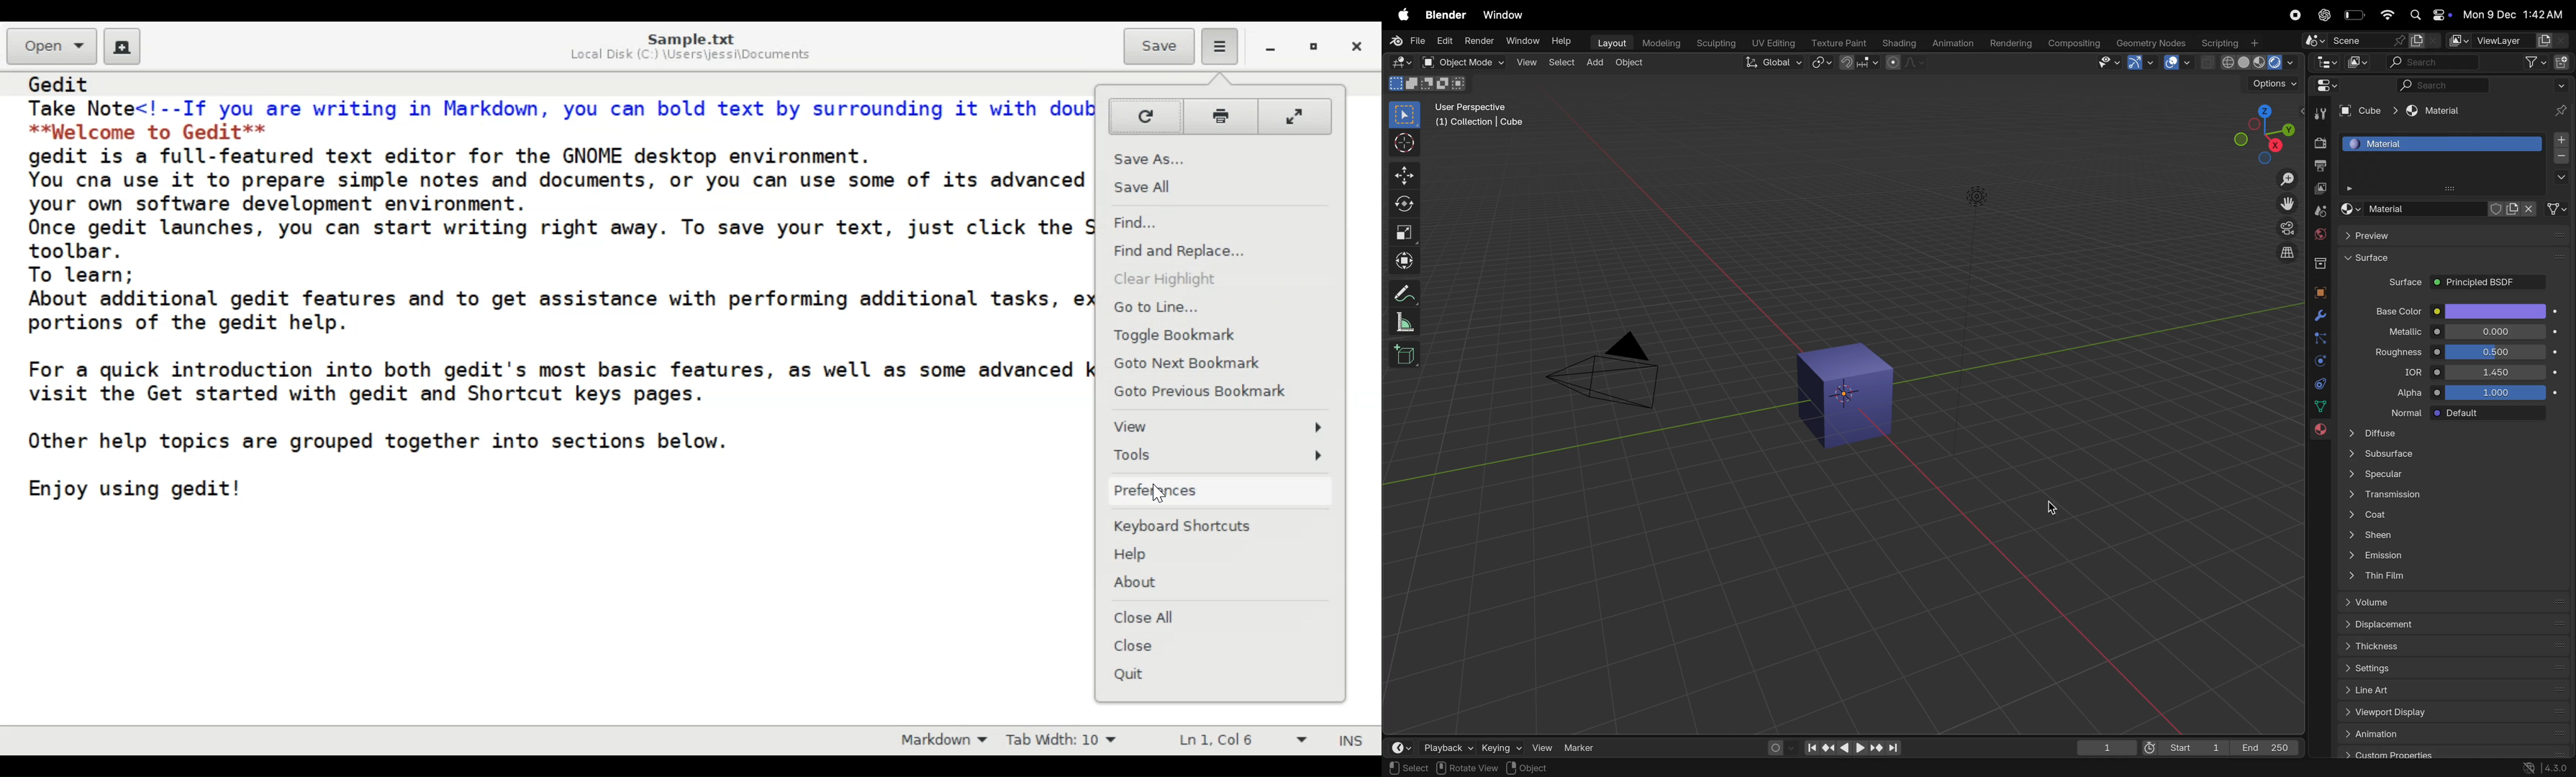 Image resolution: width=2576 pixels, height=784 pixels. What do you see at coordinates (1348, 740) in the screenshot?
I see `Insert mode (INS)` at bounding box center [1348, 740].